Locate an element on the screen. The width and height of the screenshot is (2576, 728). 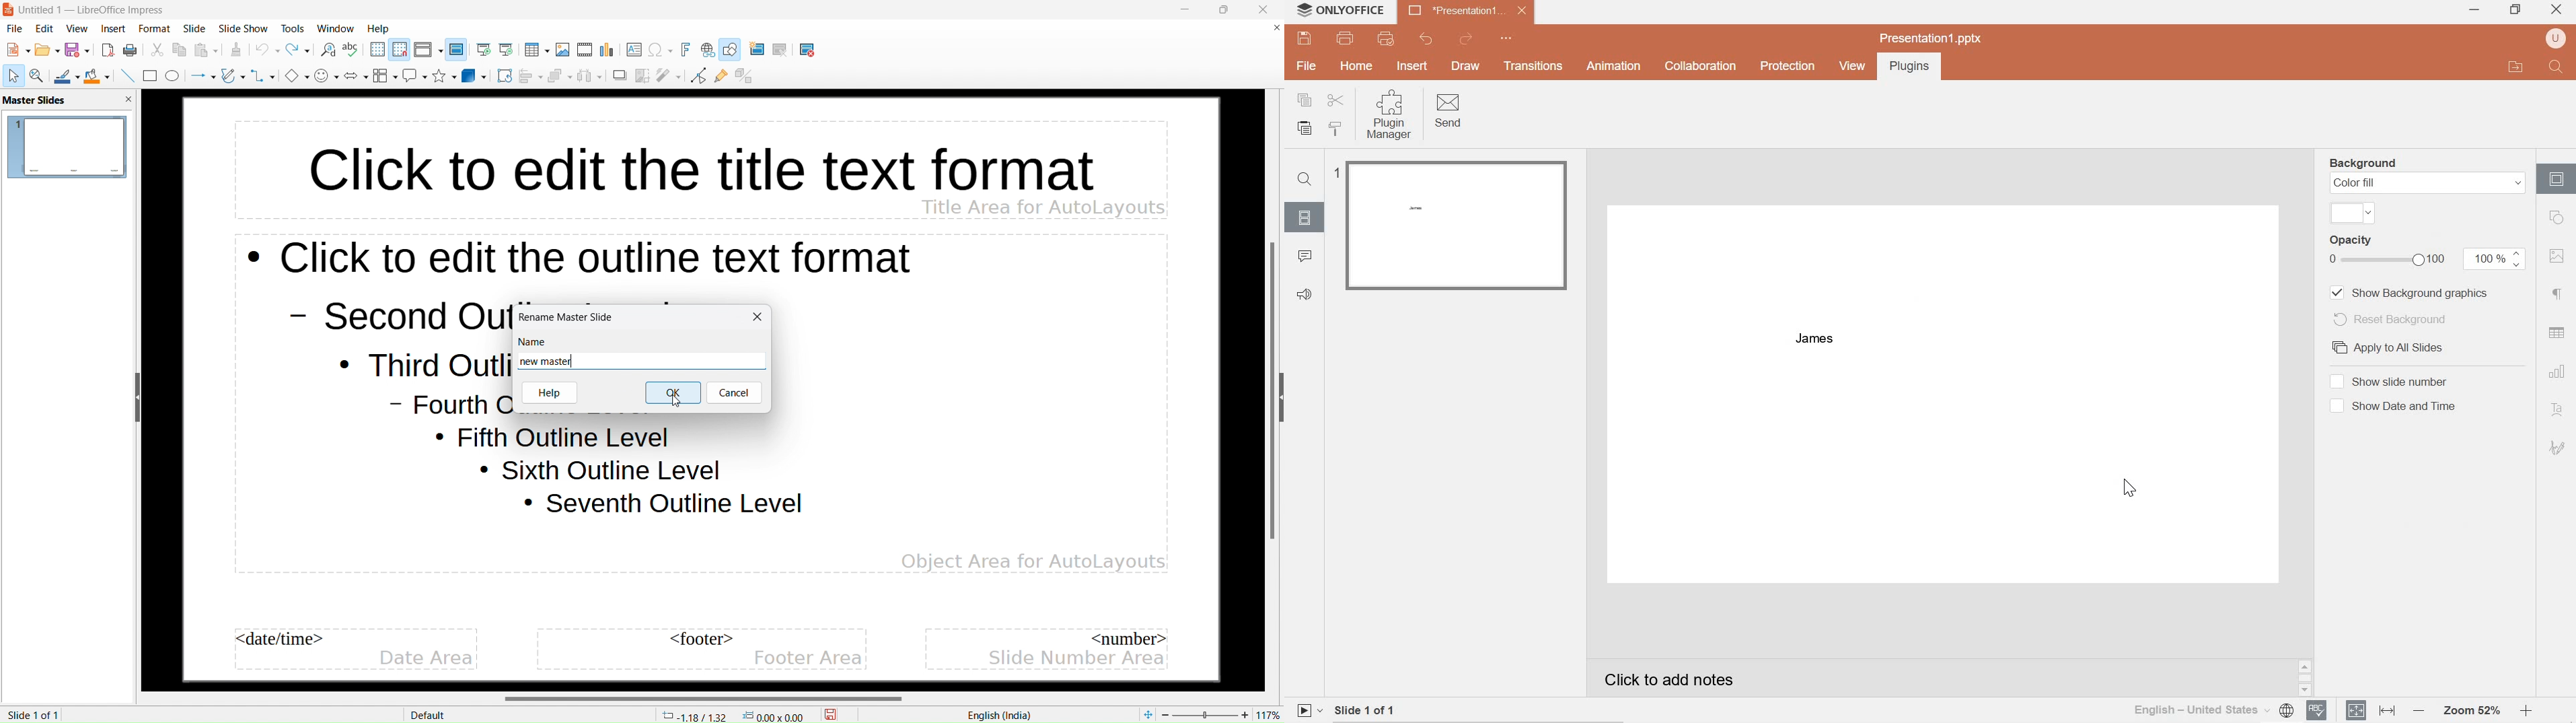
file is located at coordinates (1307, 67).